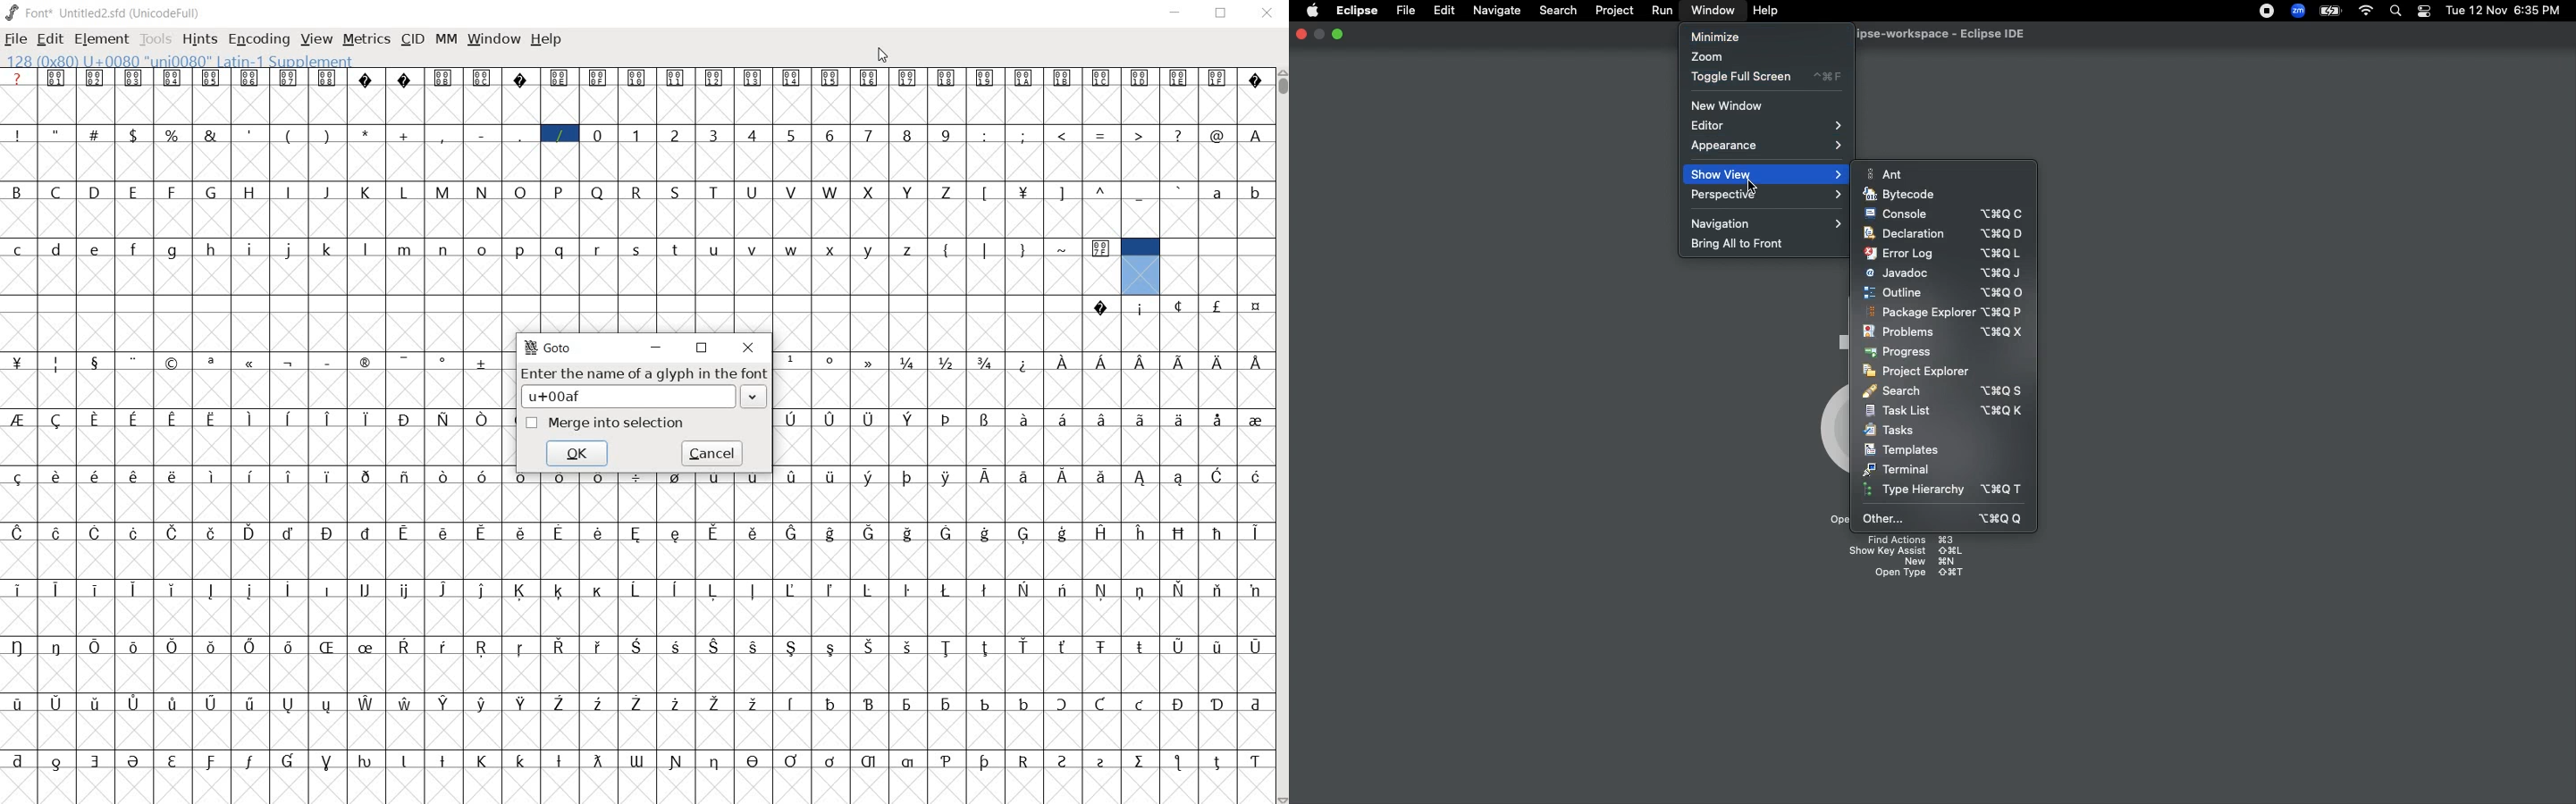 Image resolution: width=2576 pixels, height=812 pixels. I want to click on Symbol, so click(756, 645).